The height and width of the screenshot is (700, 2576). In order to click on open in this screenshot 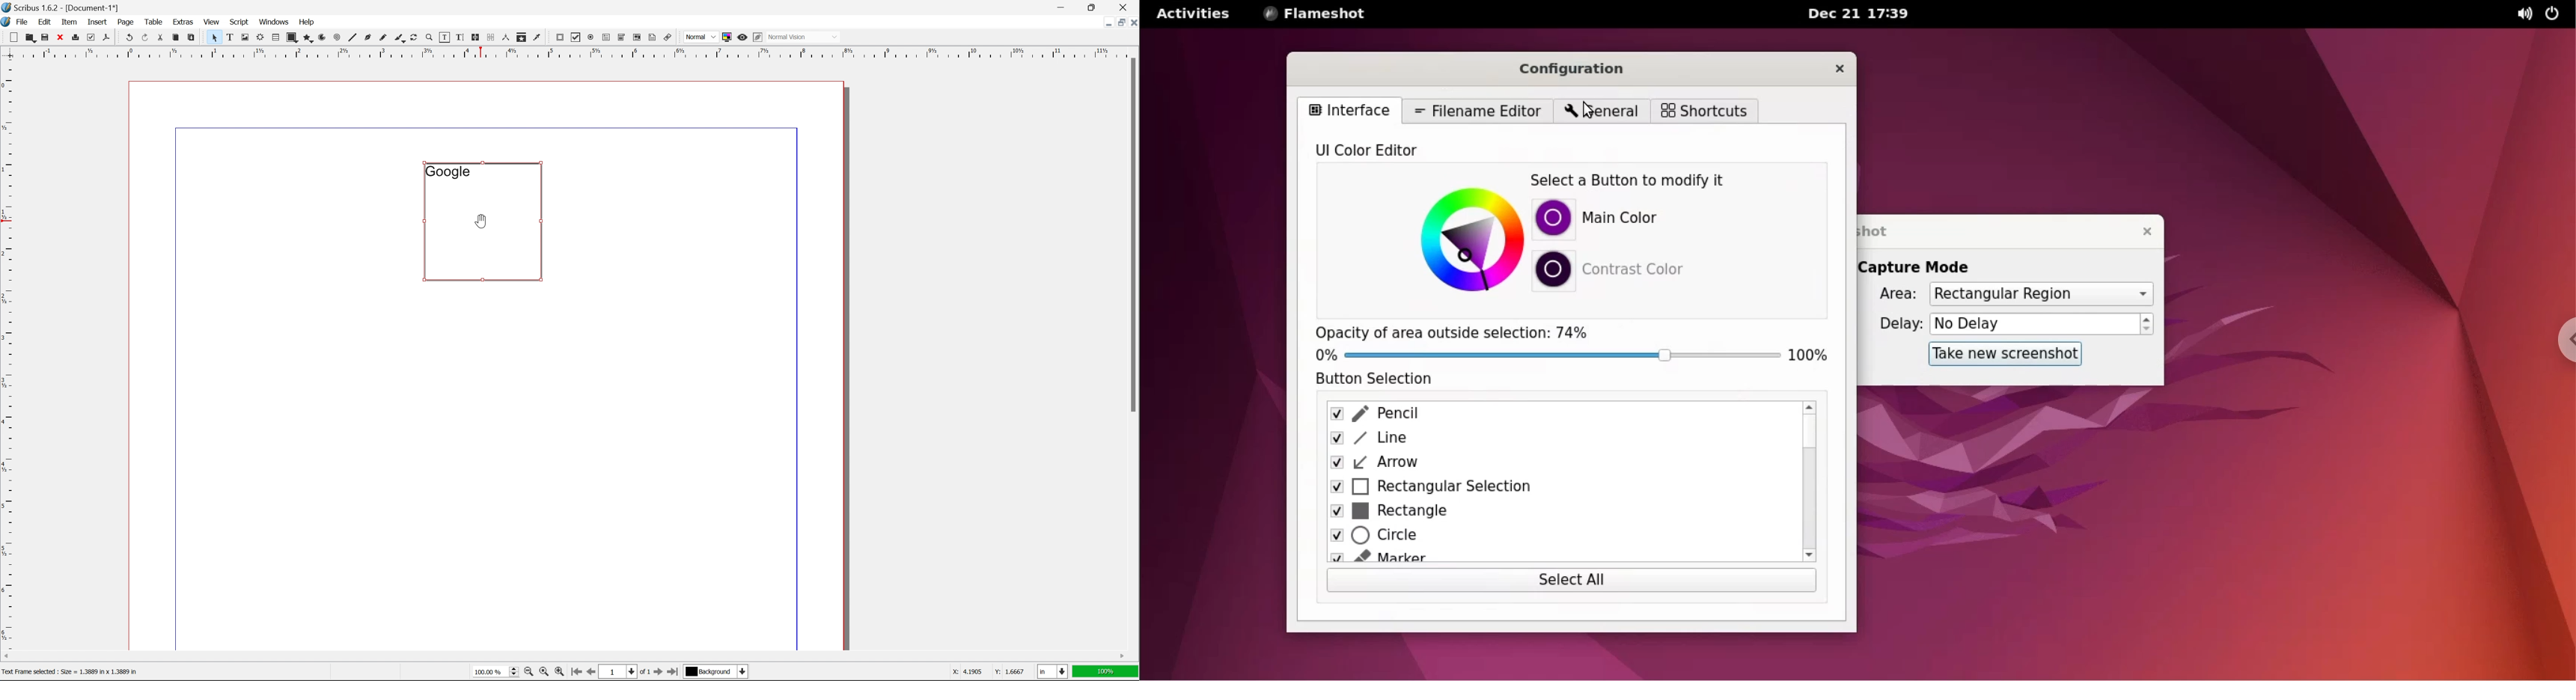, I will do `click(29, 38)`.